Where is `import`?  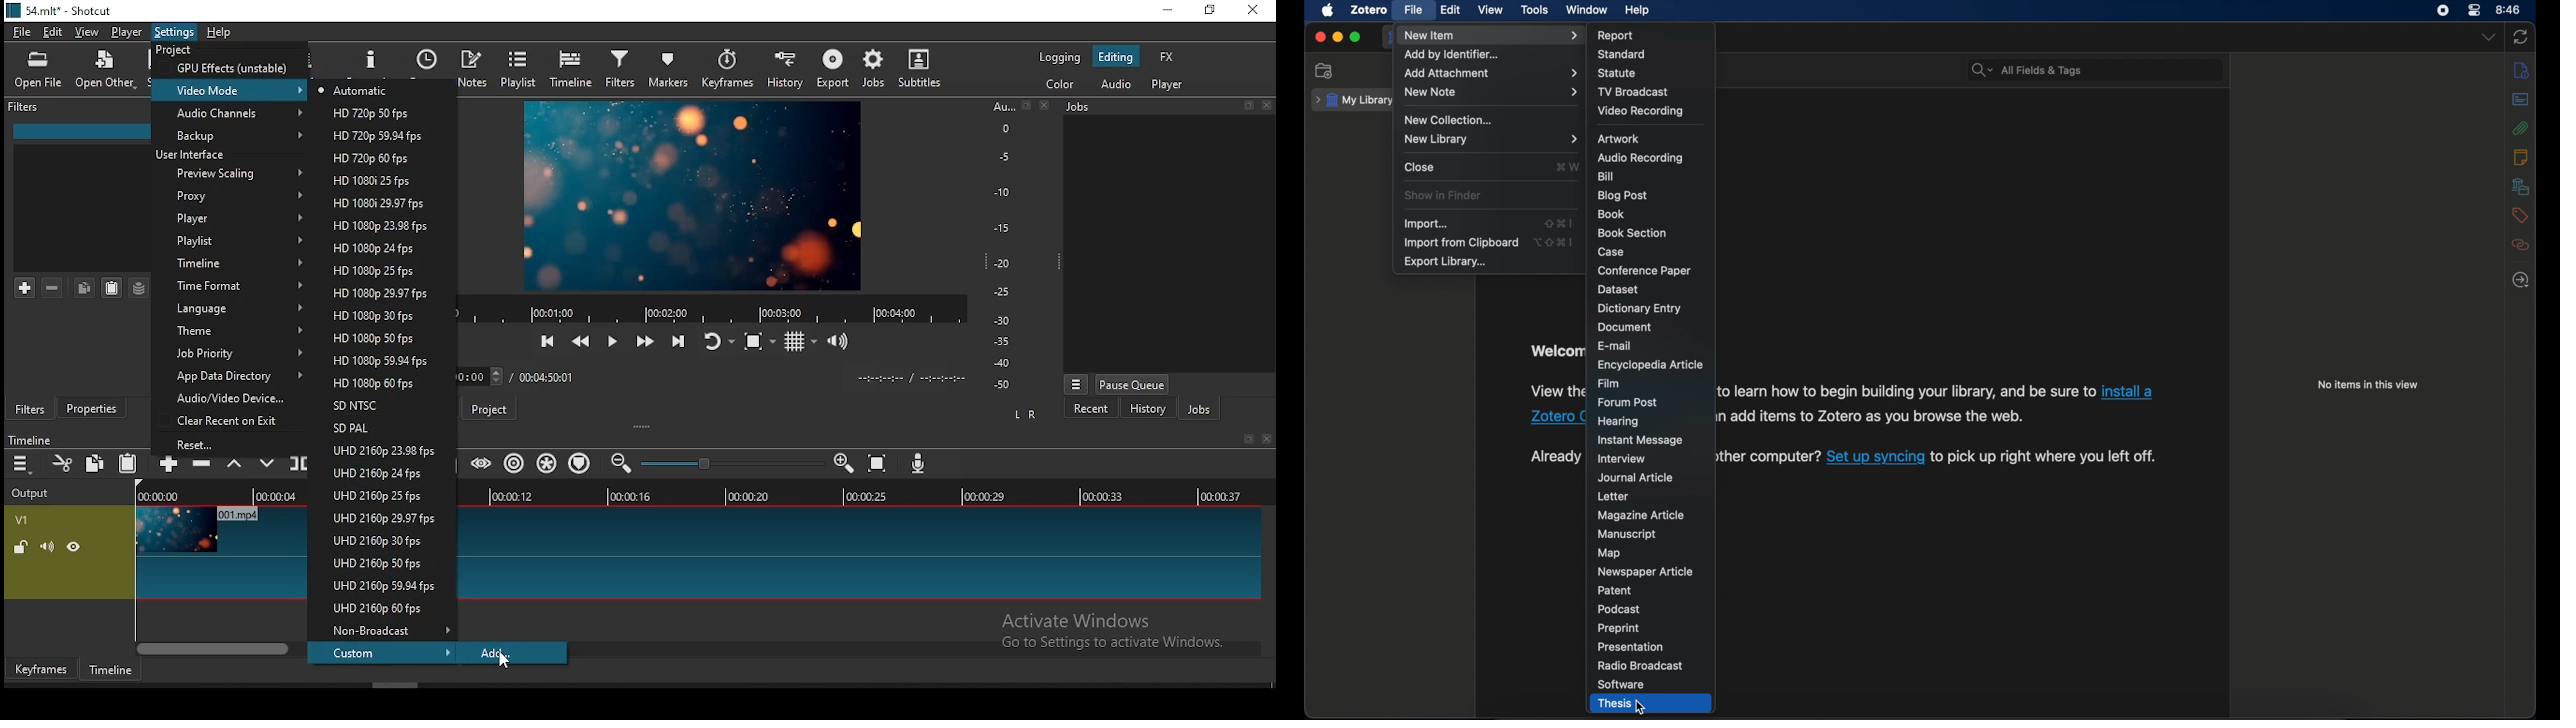
import is located at coordinates (1427, 224).